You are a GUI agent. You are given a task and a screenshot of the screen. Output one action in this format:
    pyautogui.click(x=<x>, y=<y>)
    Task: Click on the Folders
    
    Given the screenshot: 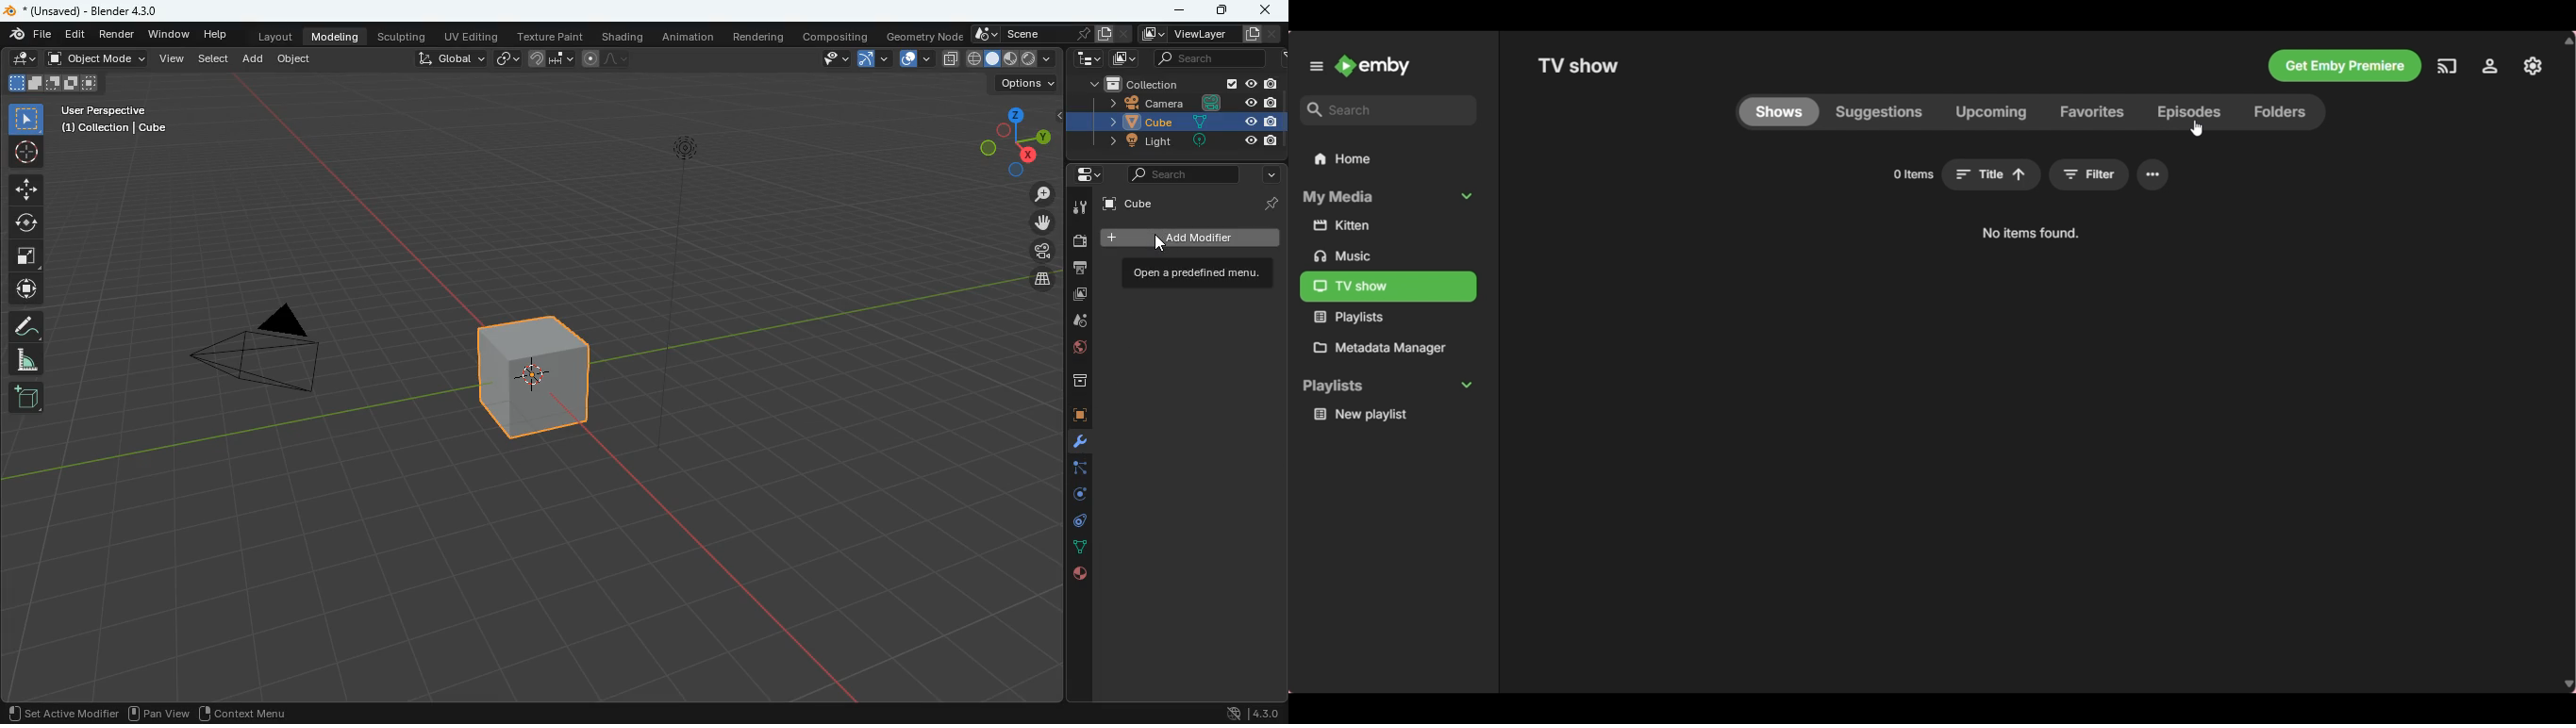 What is the action you would take?
    pyautogui.click(x=2287, y=112)
    